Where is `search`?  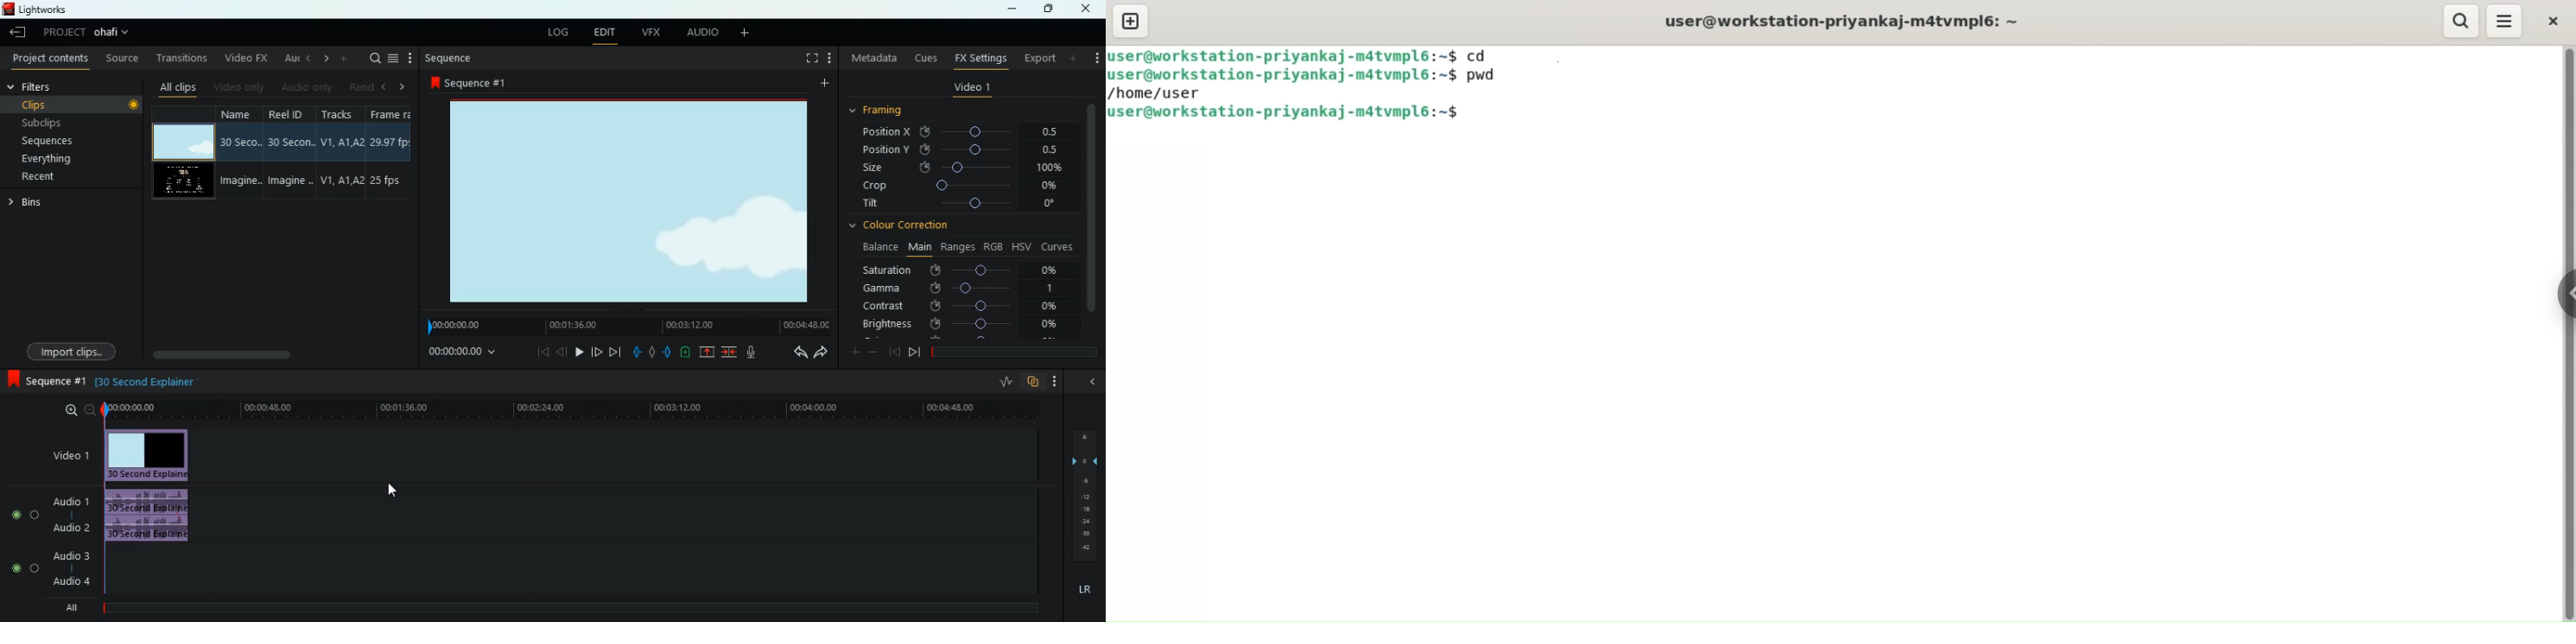 search is located at coordinates (371, 57).